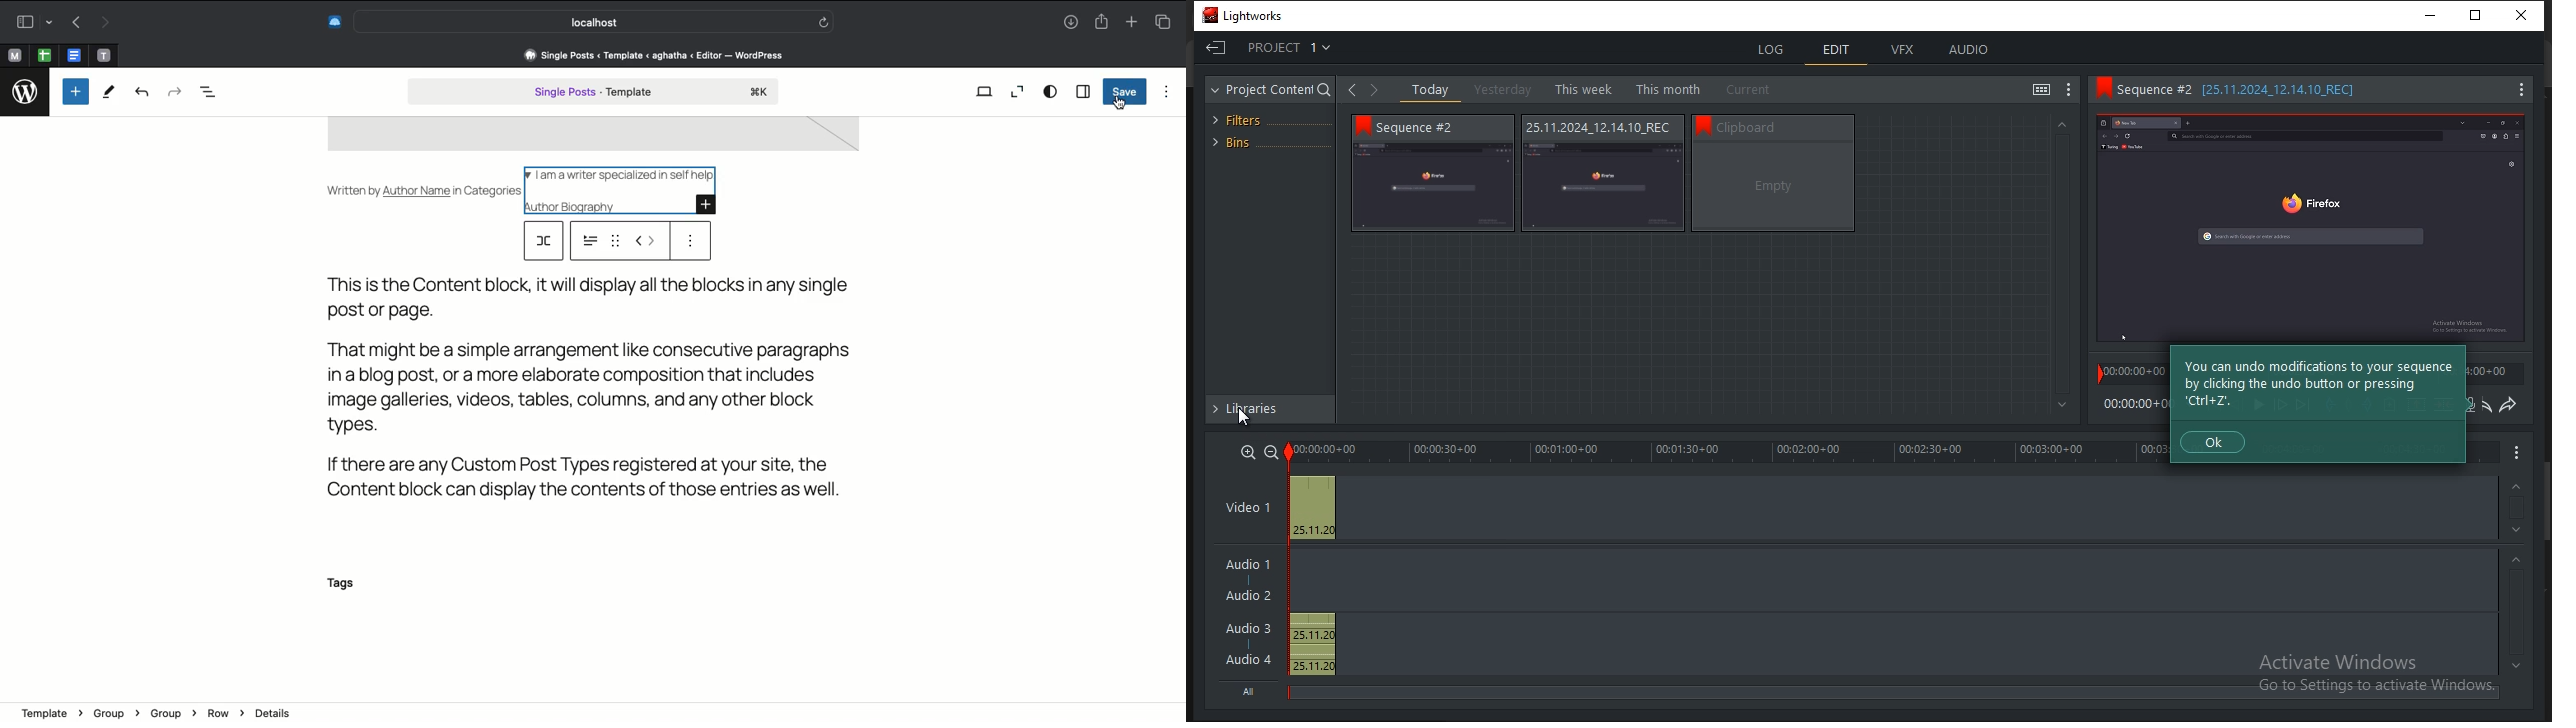 The height and width of the screenshot is (728, 2576). What do you see at coordinates (2093, 375) in the screenshot?
I see `Playback marker` at bounding box center [2093, 375].